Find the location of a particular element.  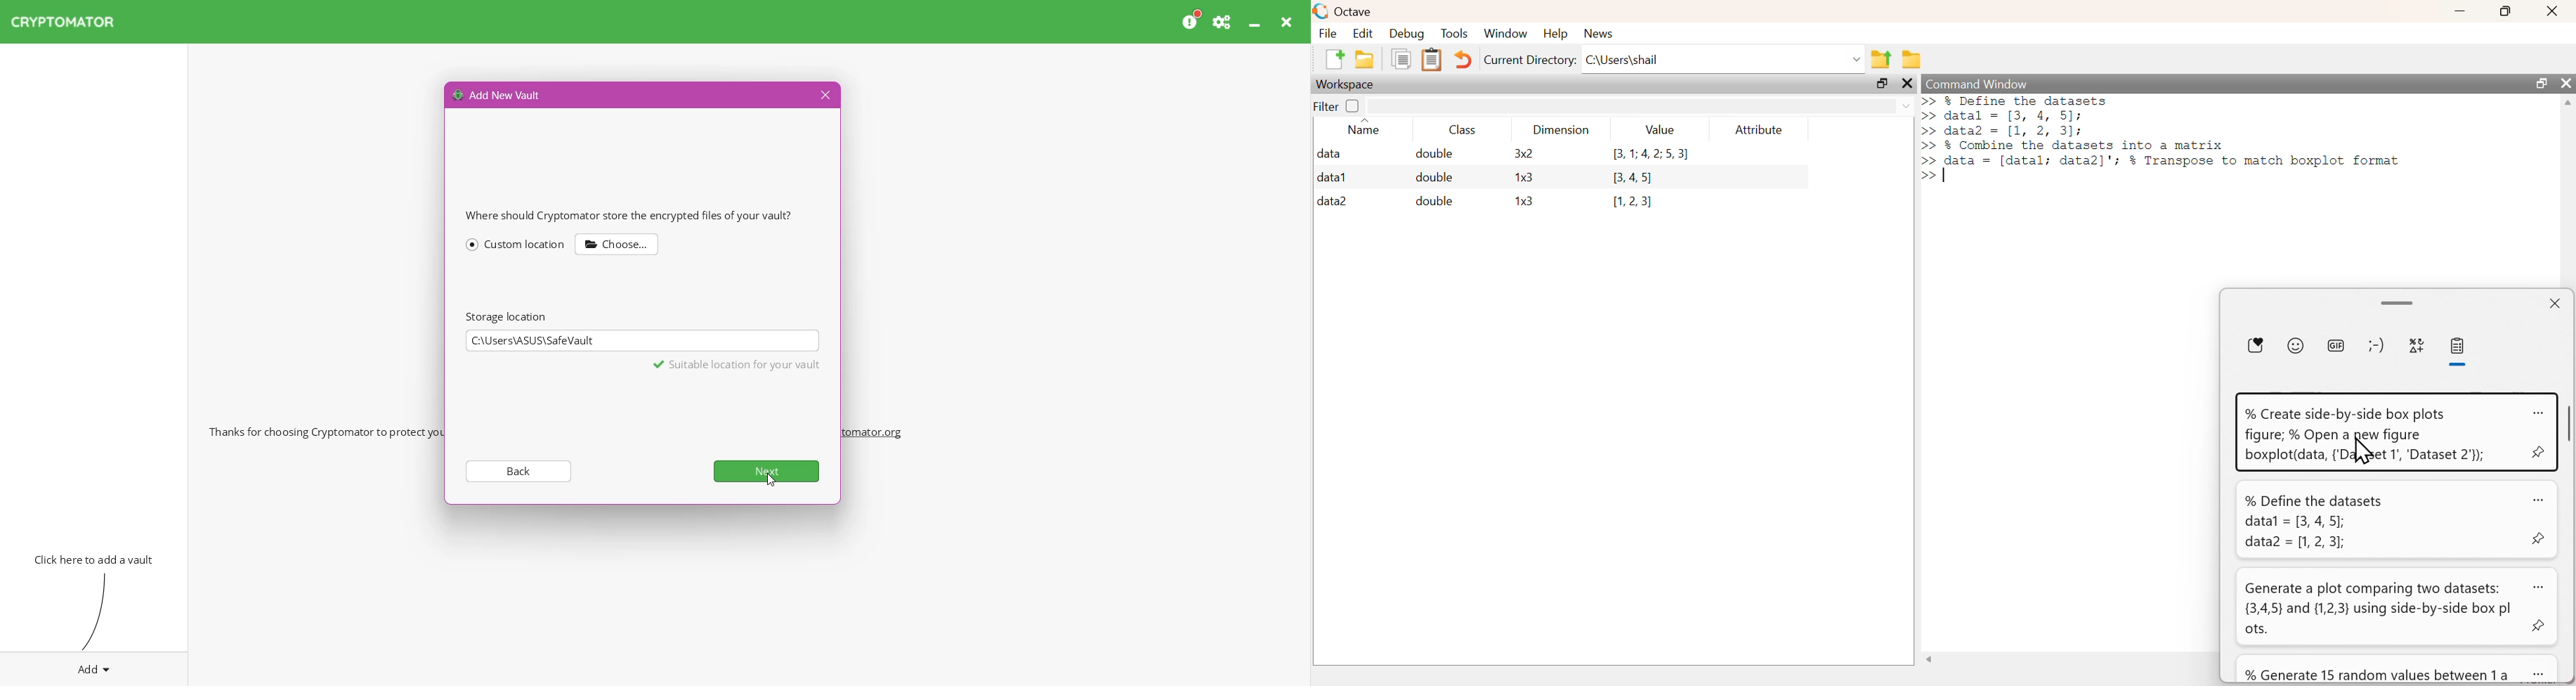

maximize is located at coordinates (2507, 10).